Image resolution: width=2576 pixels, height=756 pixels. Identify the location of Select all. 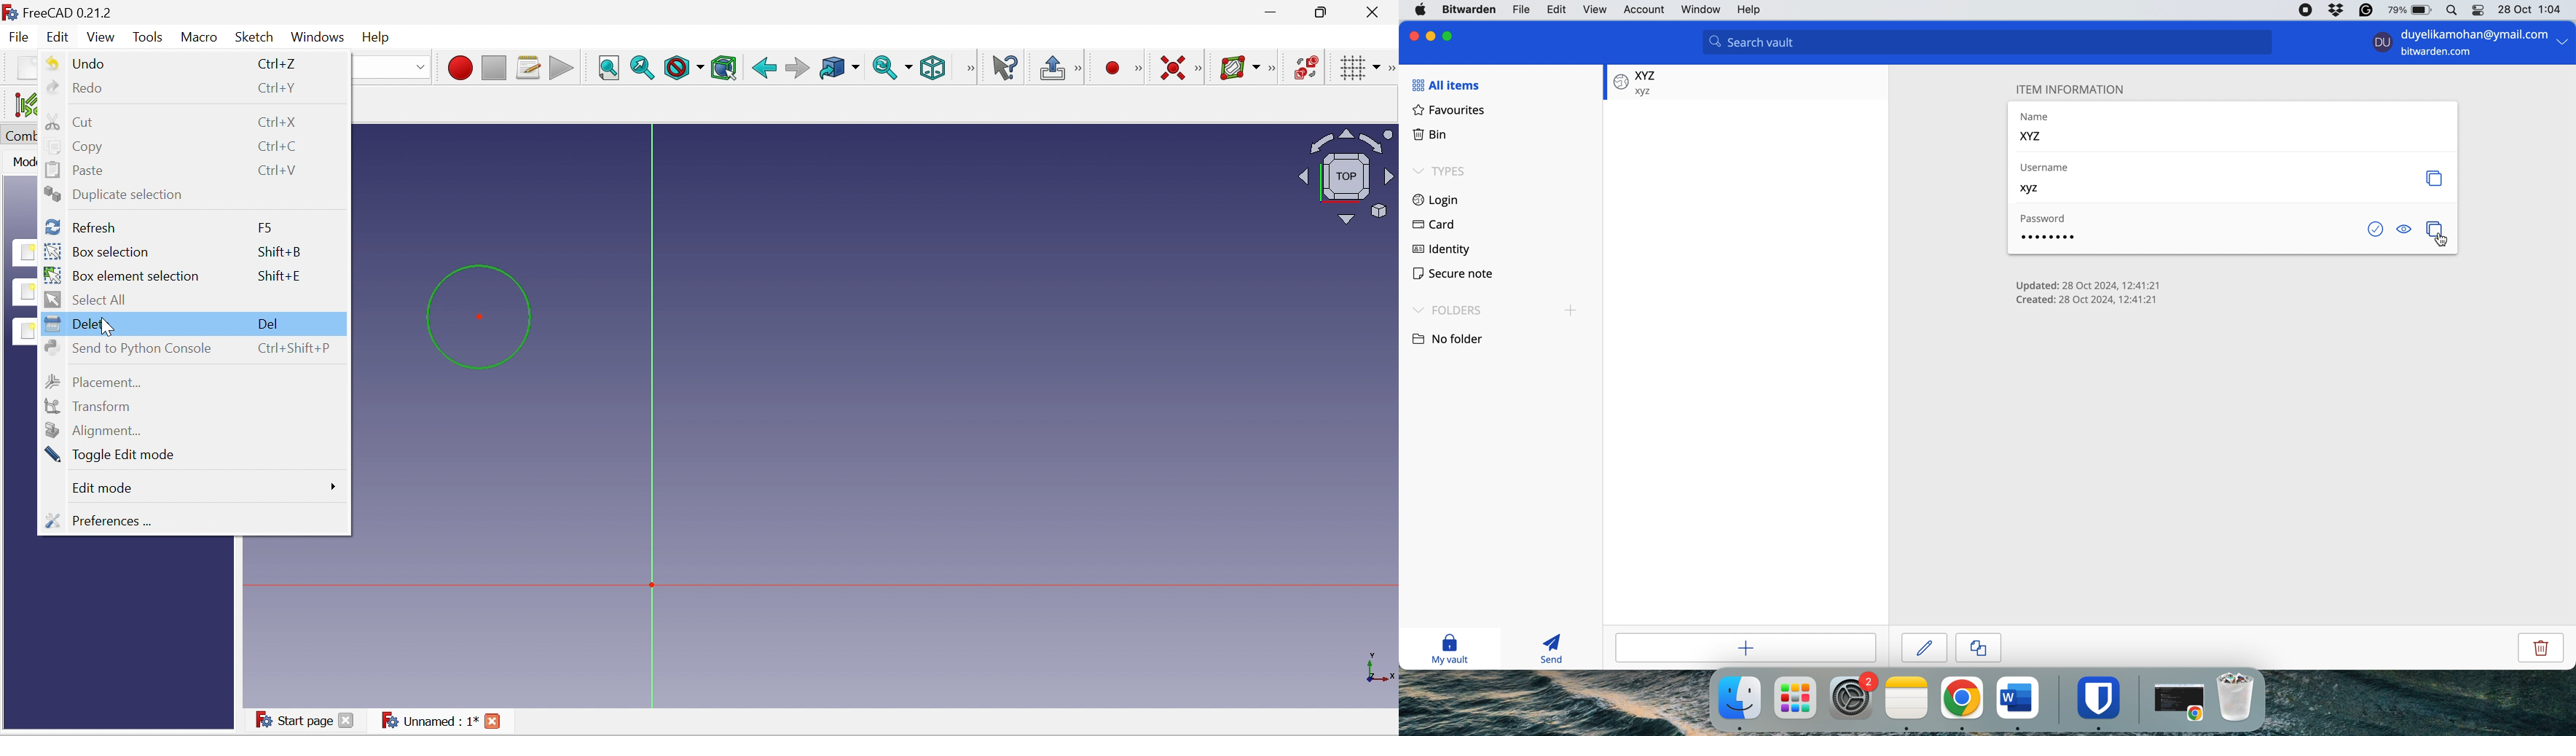
(88, 300).